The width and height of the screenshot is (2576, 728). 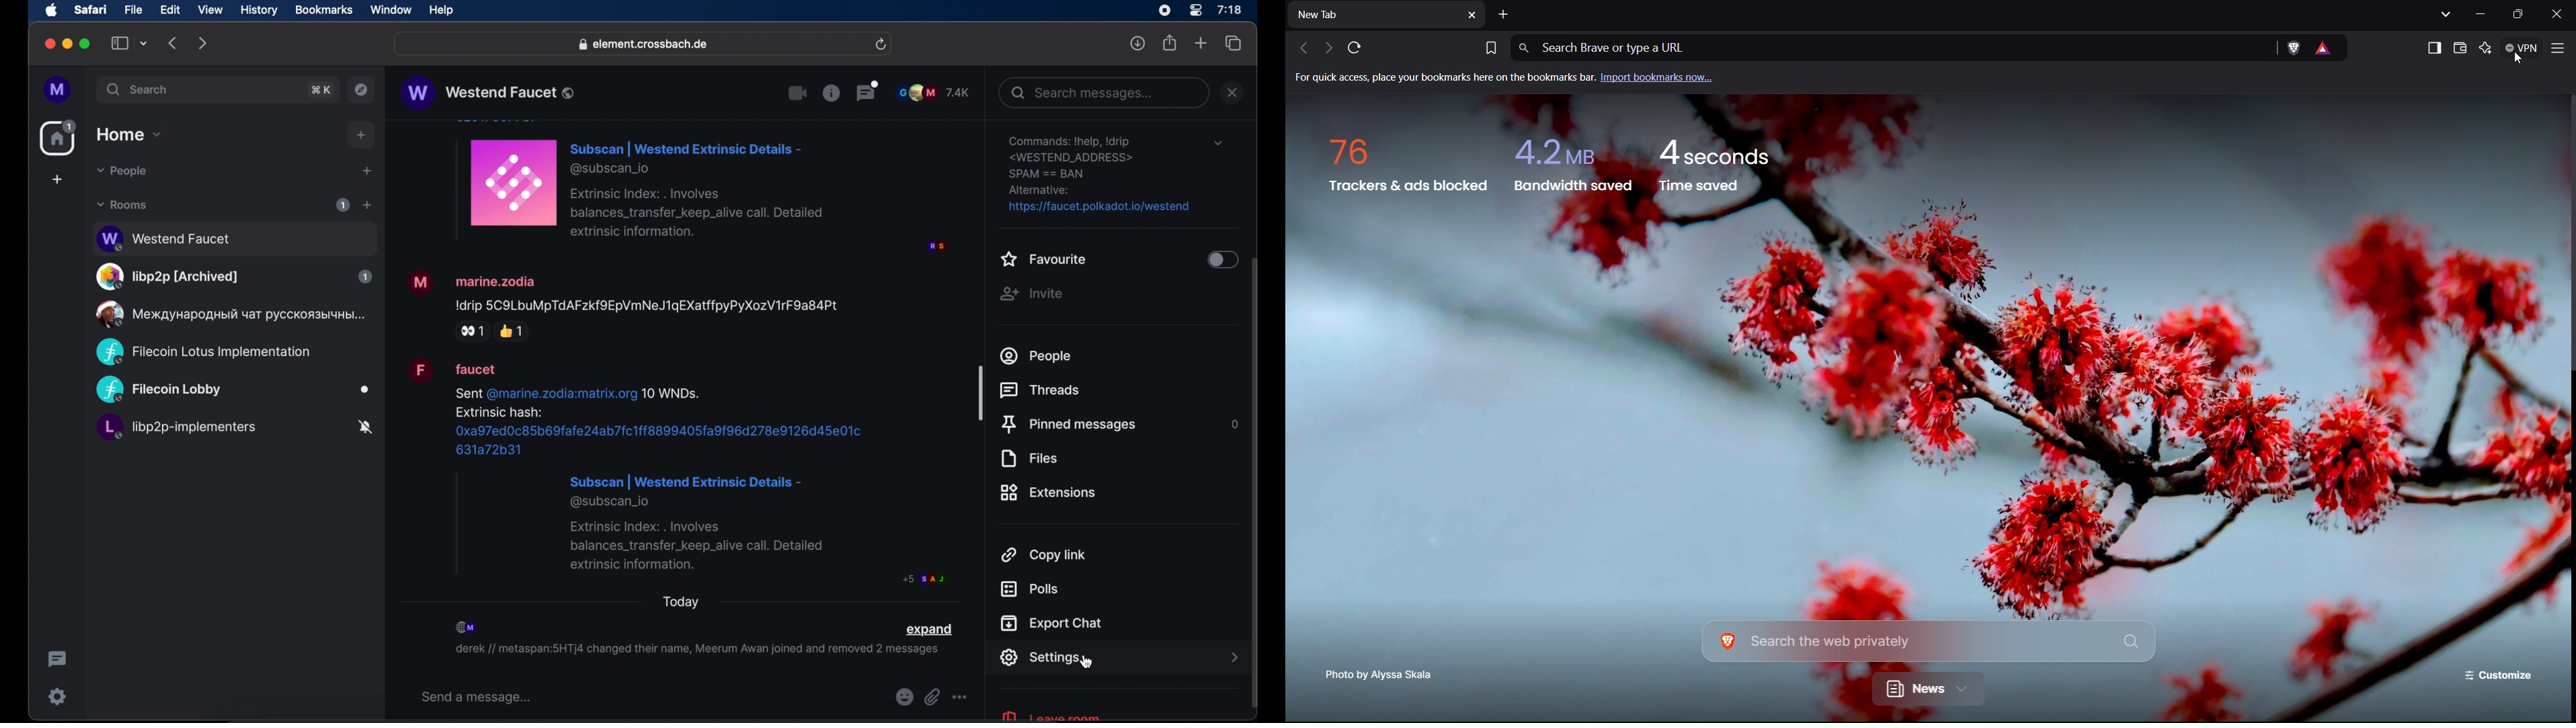 What do you see at coordinates (831, 92) in the screenshot?
I see `information` at bounding box center [831, 92].